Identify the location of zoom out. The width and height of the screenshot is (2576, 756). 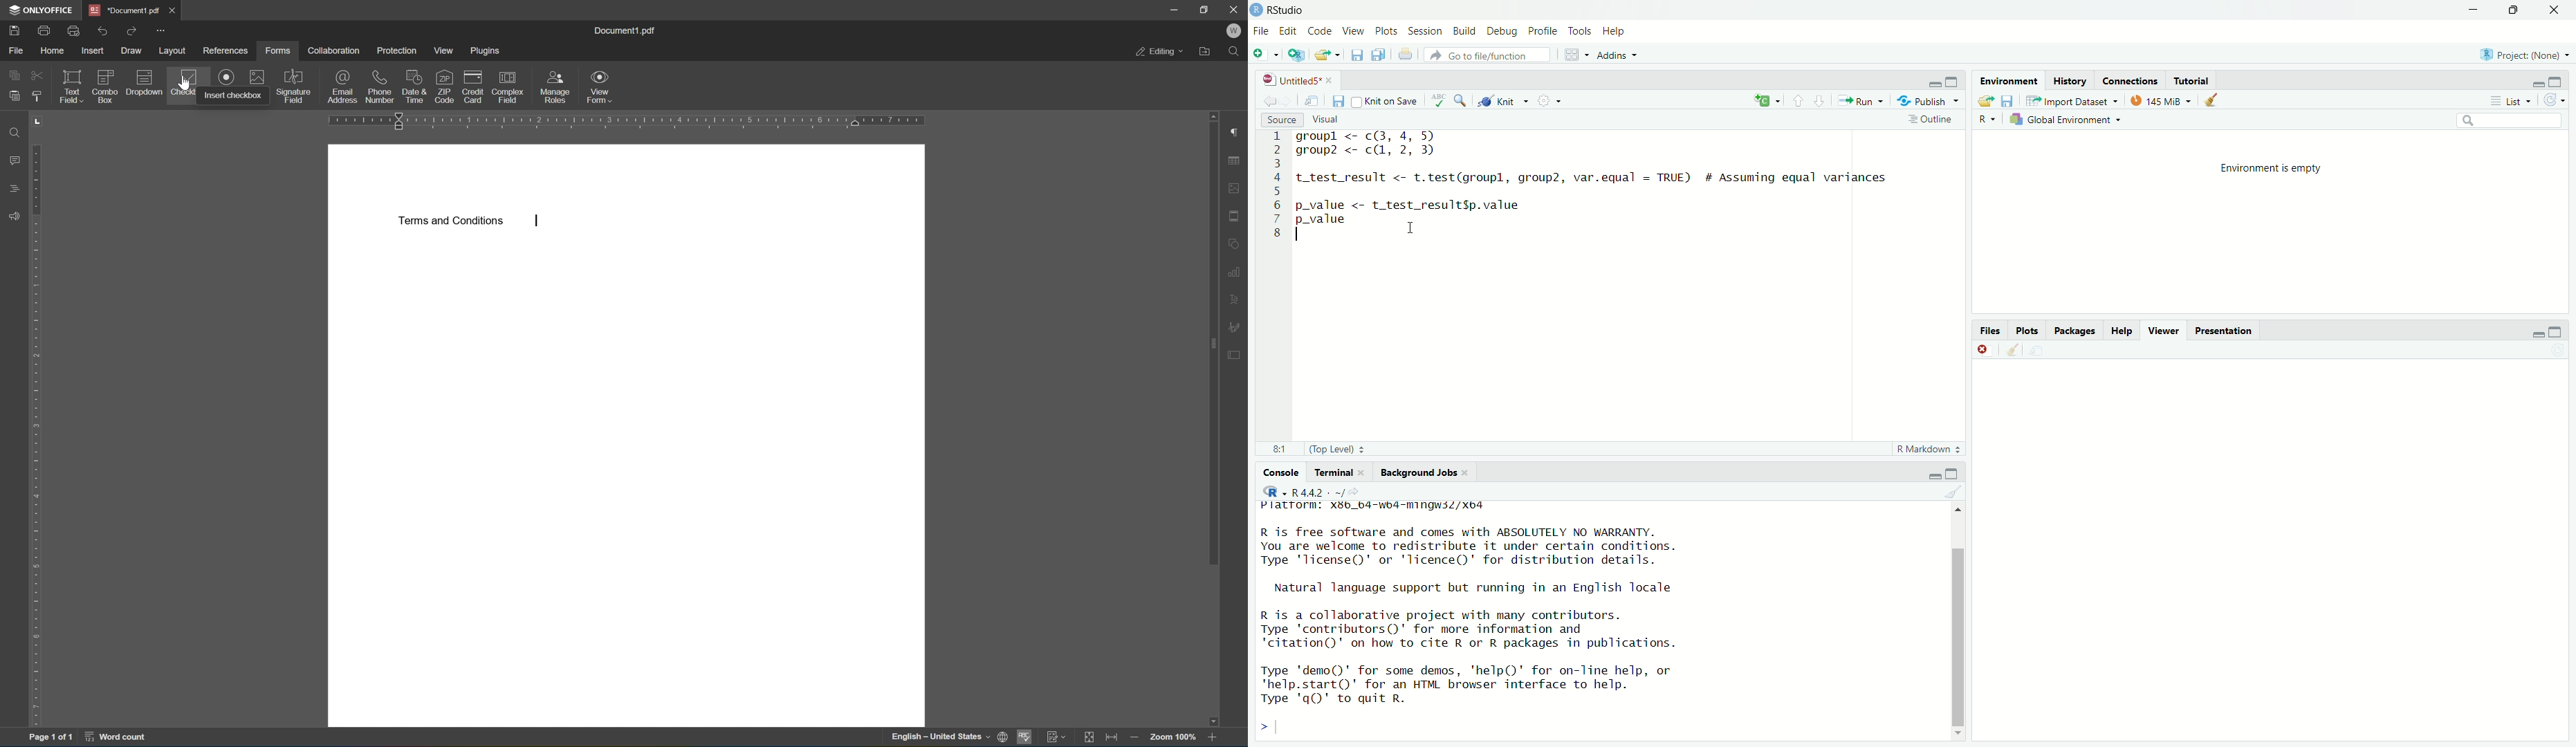
(1137, 738).